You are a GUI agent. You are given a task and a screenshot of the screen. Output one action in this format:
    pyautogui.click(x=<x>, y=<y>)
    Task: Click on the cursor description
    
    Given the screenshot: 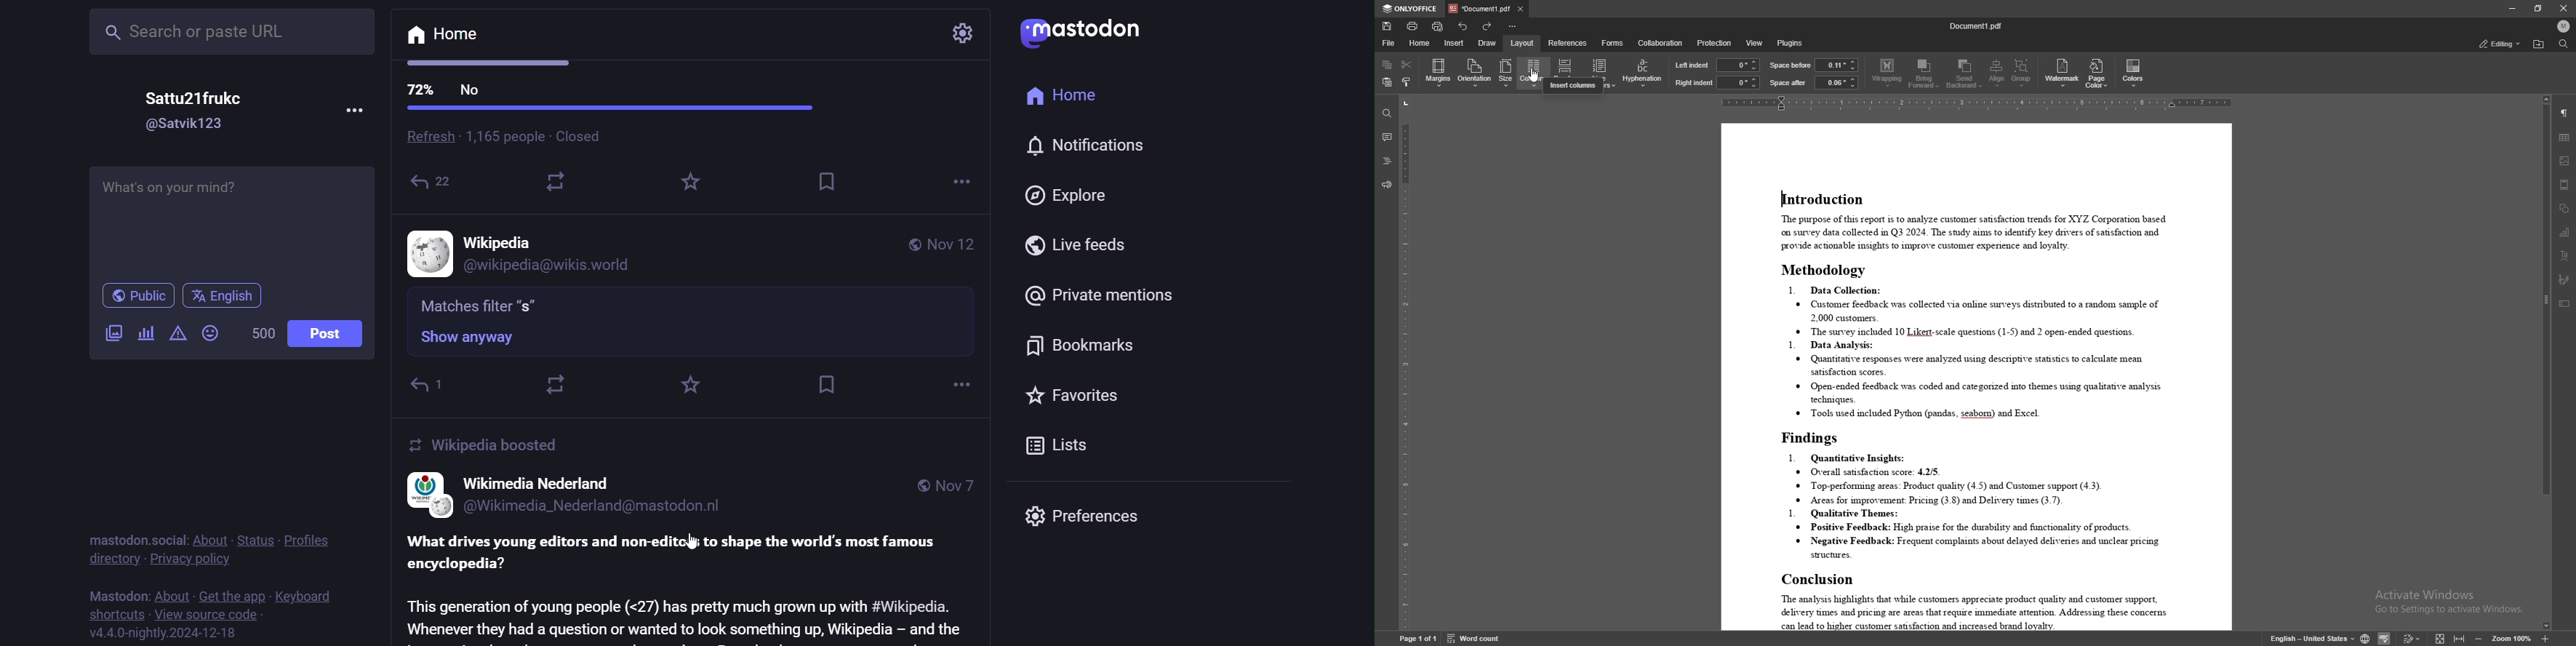 What is the action you would take?
    pyautogui.click(x=1573, y=86)
    